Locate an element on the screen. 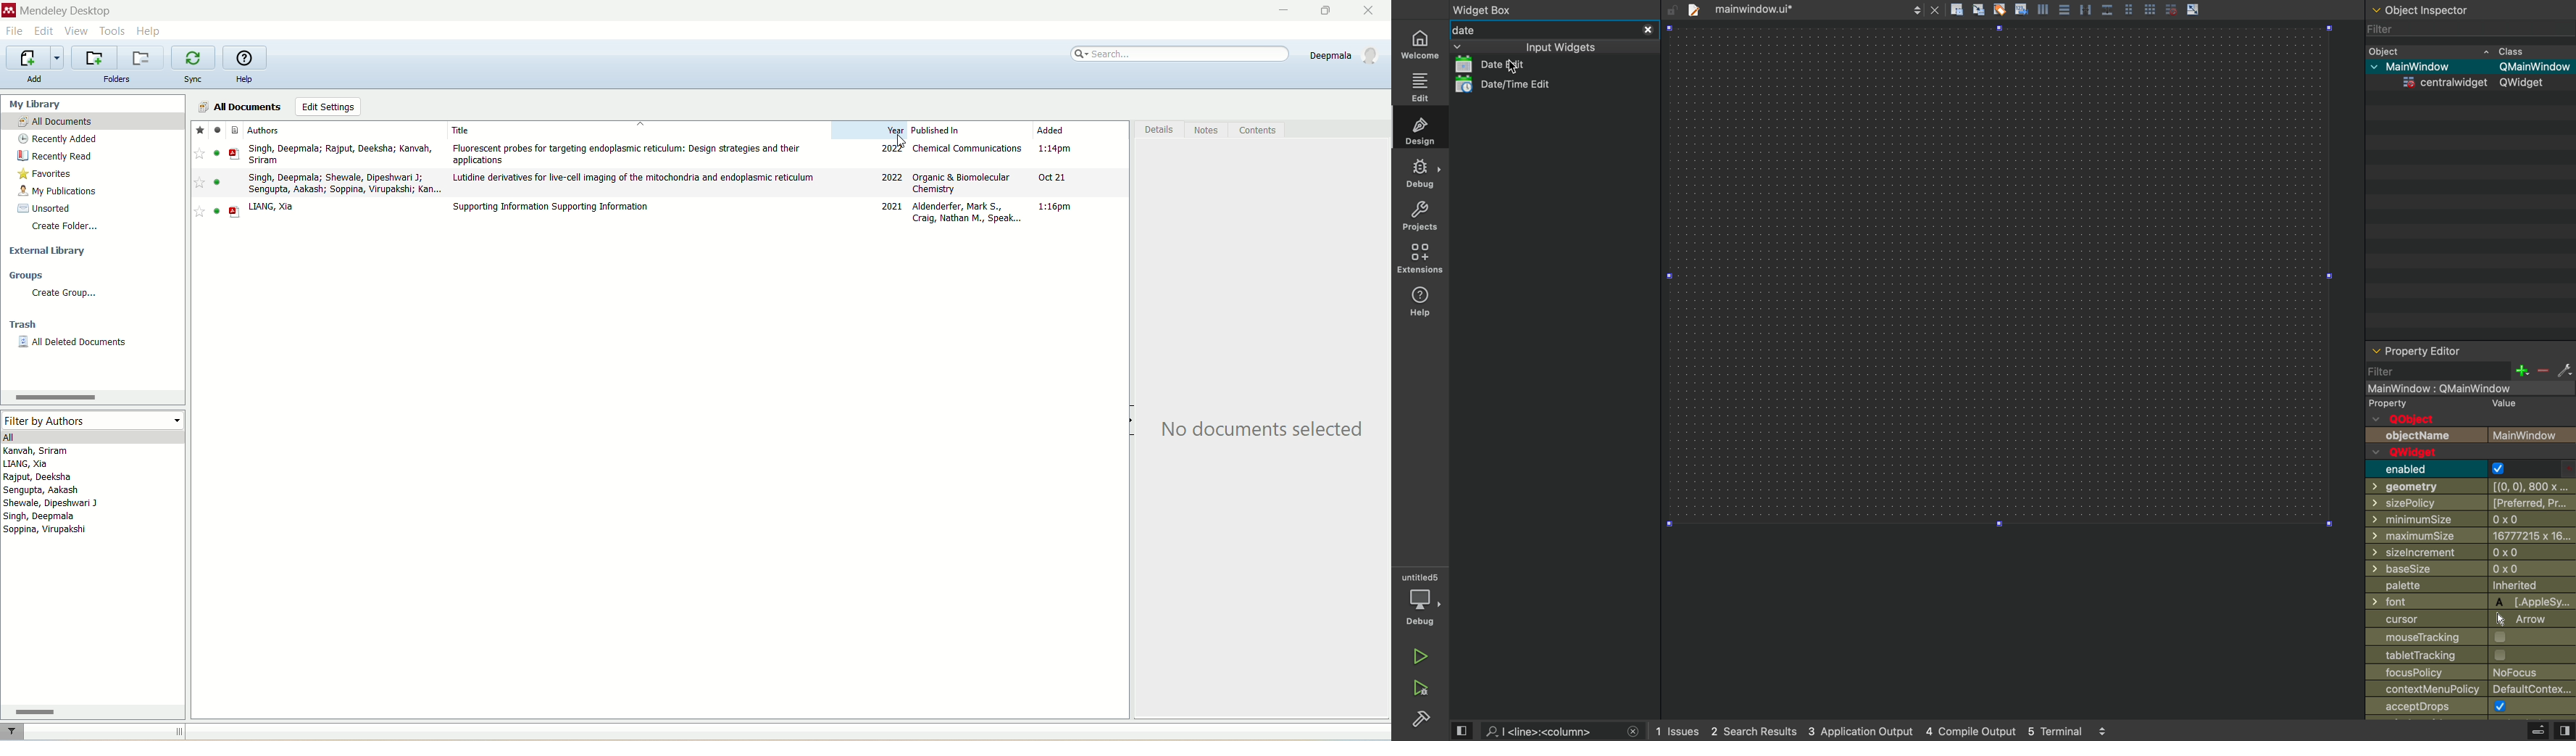  read/unread is located at coordinates (214, 210).